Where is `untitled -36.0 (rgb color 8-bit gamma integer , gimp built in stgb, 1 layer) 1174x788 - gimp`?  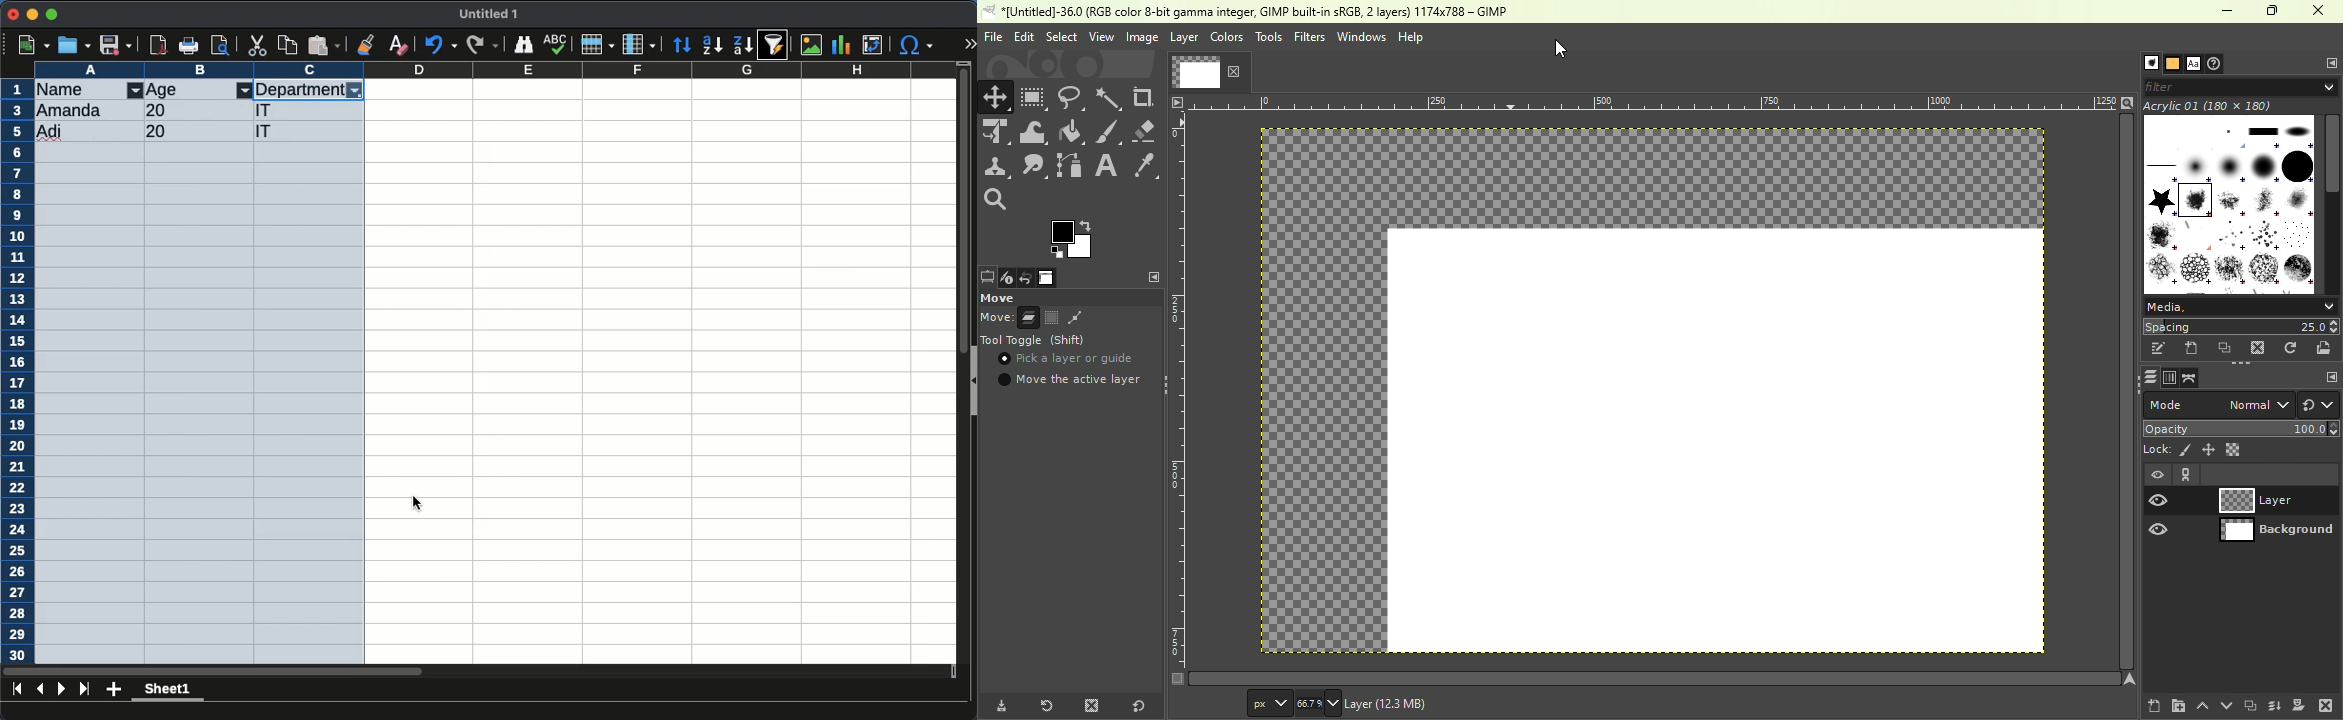
untitled -36.0 (rgb color 8-bit gamma integer , gimp built in stgb, 1 layer) 1174x788 - gimp is located at coordinates (1251, 12).